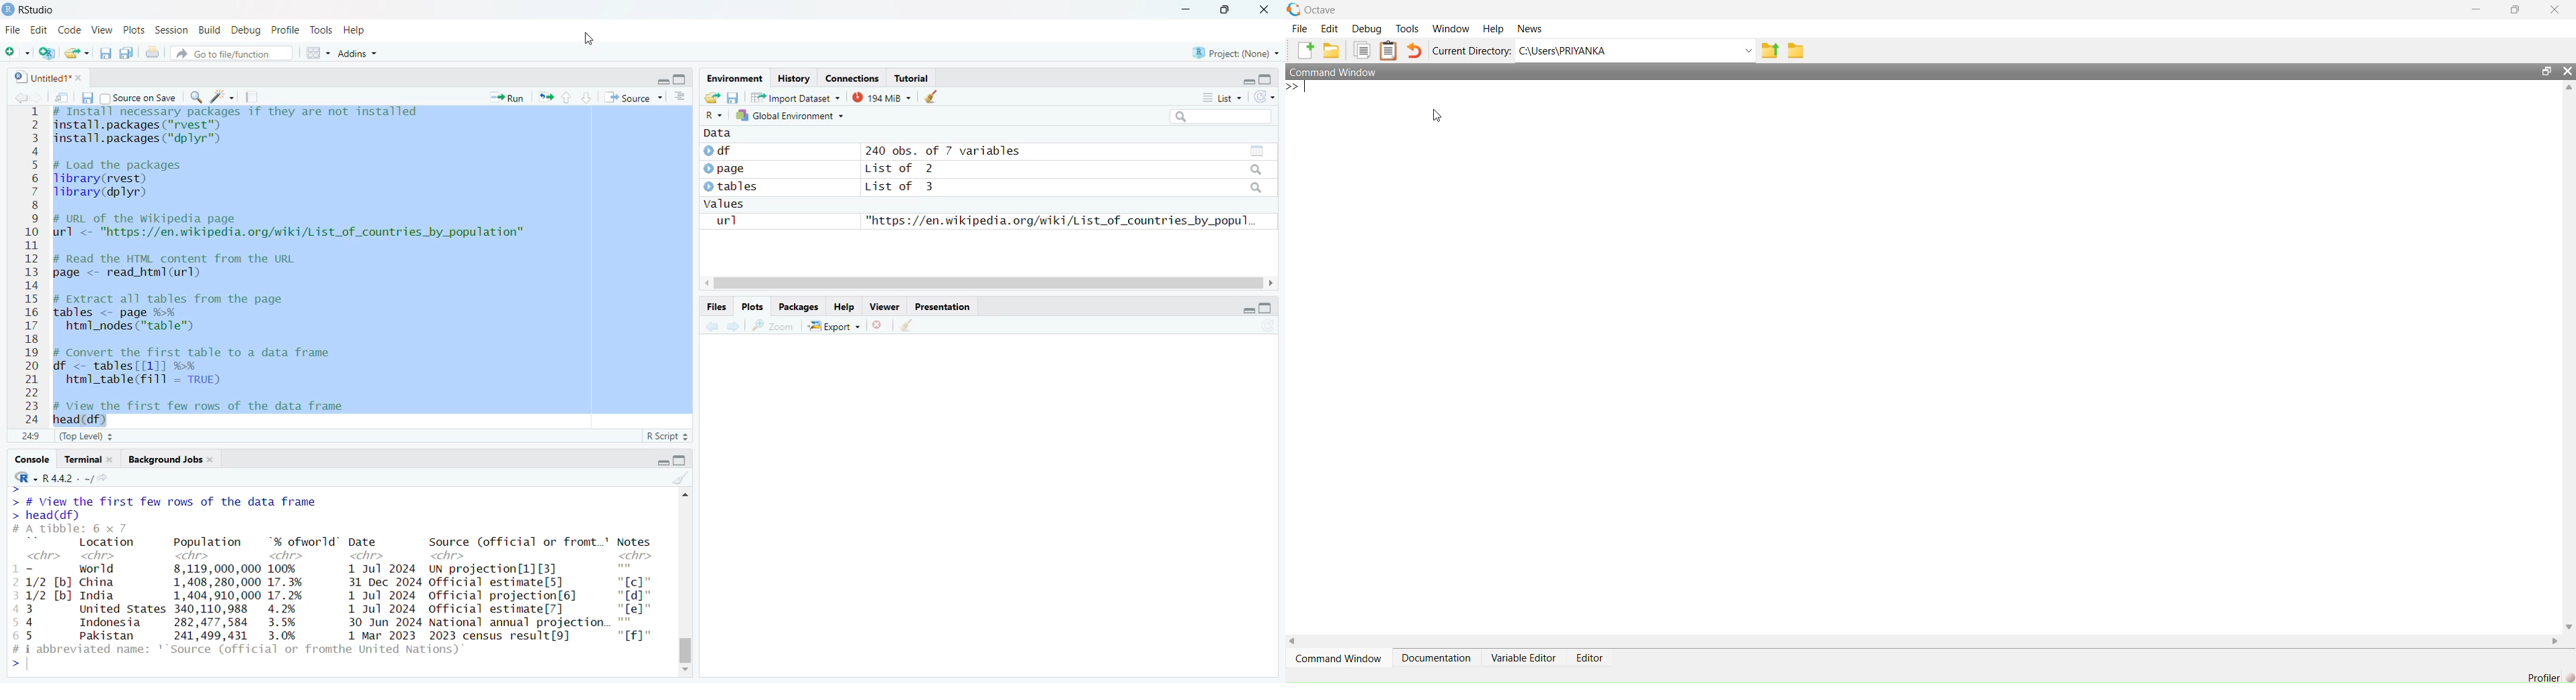 This screenshot has width=2576, height=700. Describe the element at coordinates (32, 267) in the screenshot. I see `line numbering` at that location.